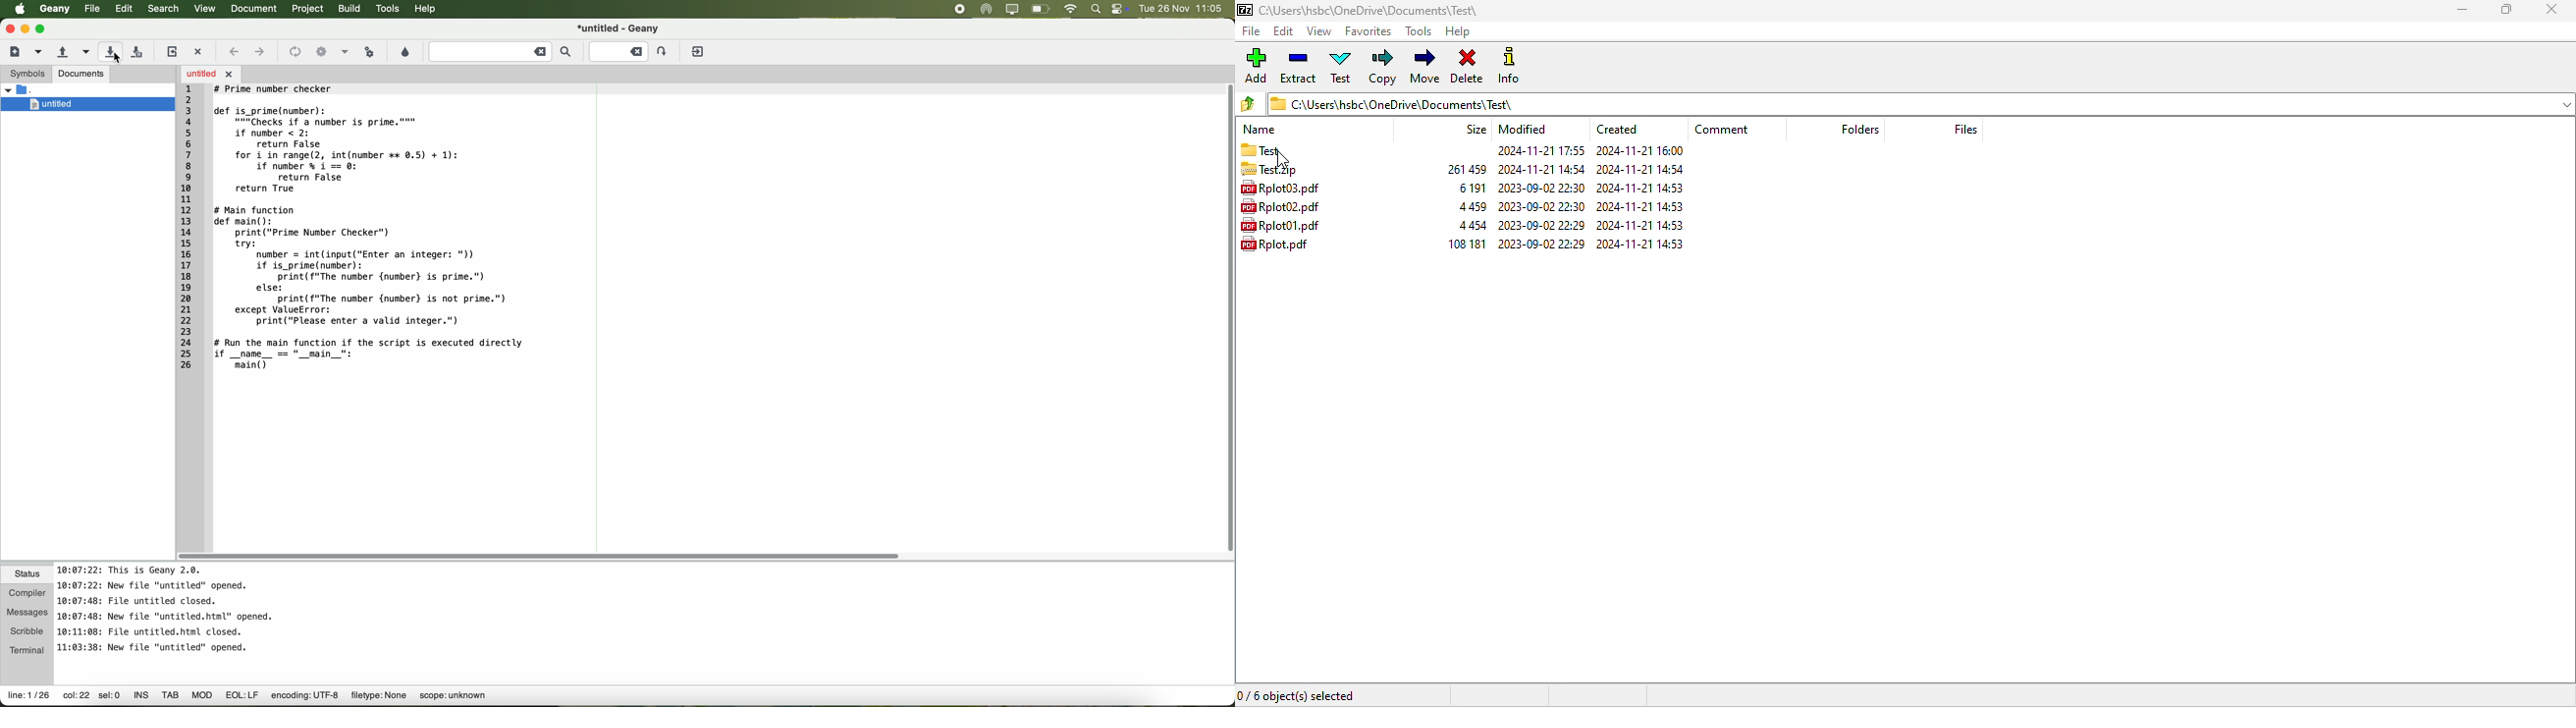 The image size is (2576, 728). Describe the element at coordinates (320, 50) in the screenshot. I see `icon` at that location.